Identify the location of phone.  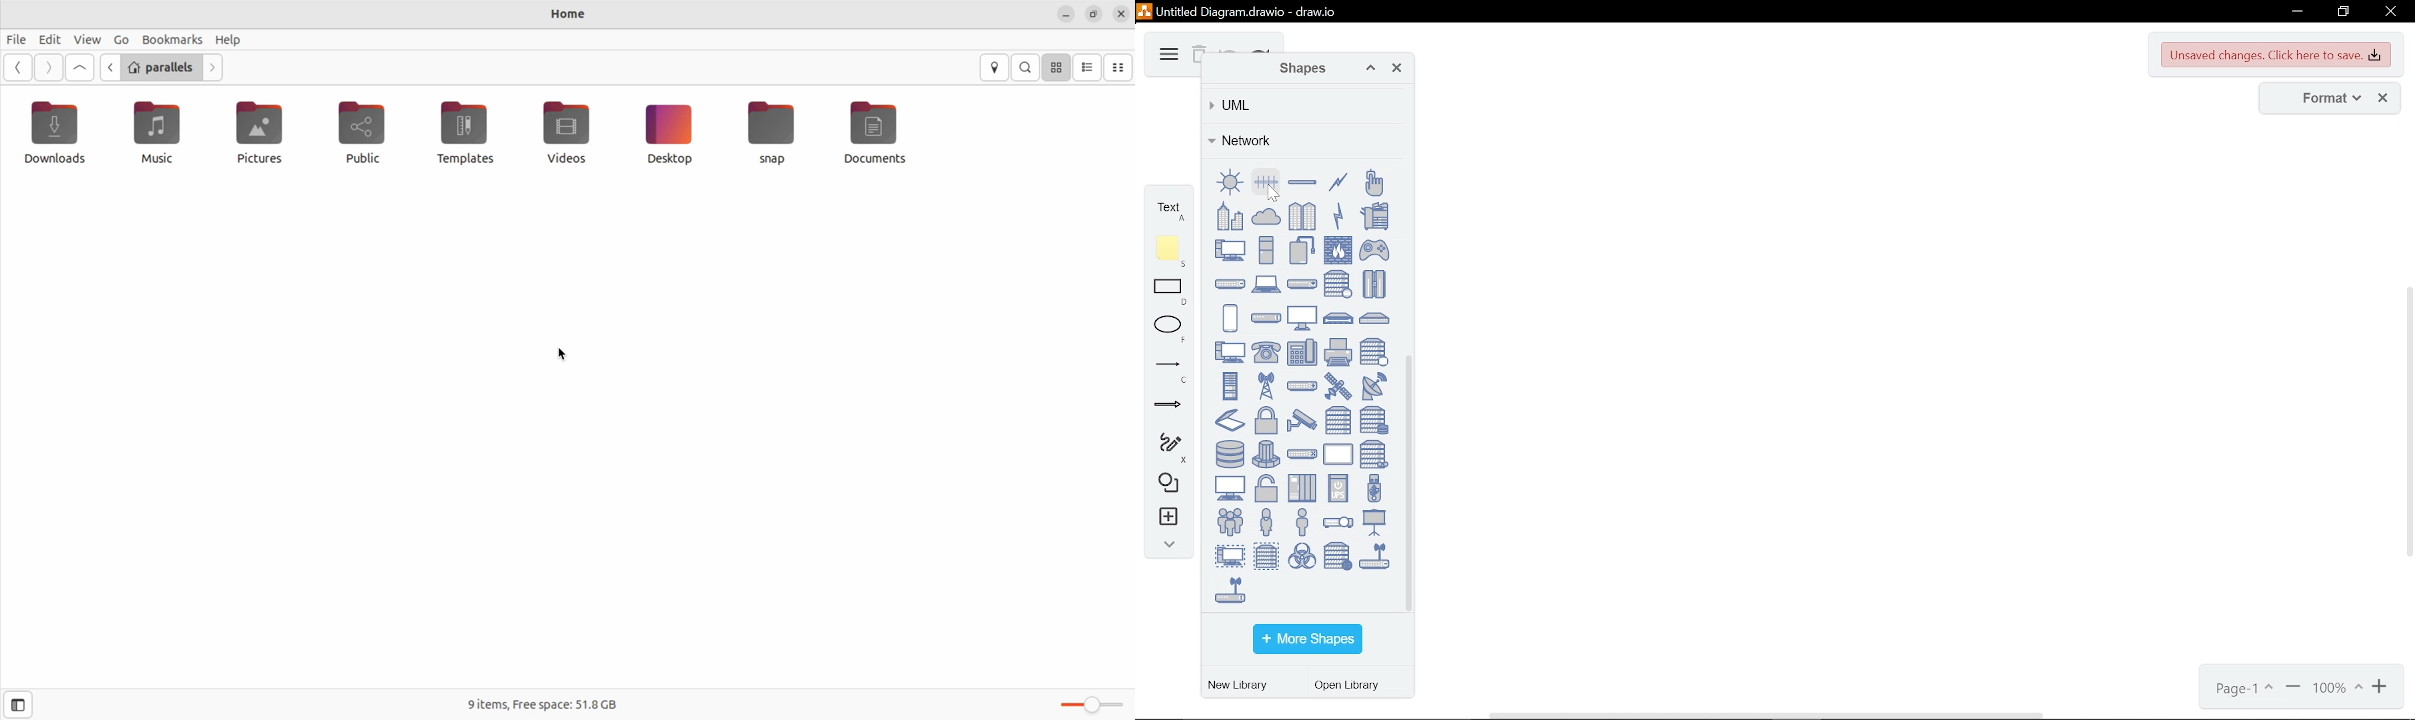
(1266, 353).